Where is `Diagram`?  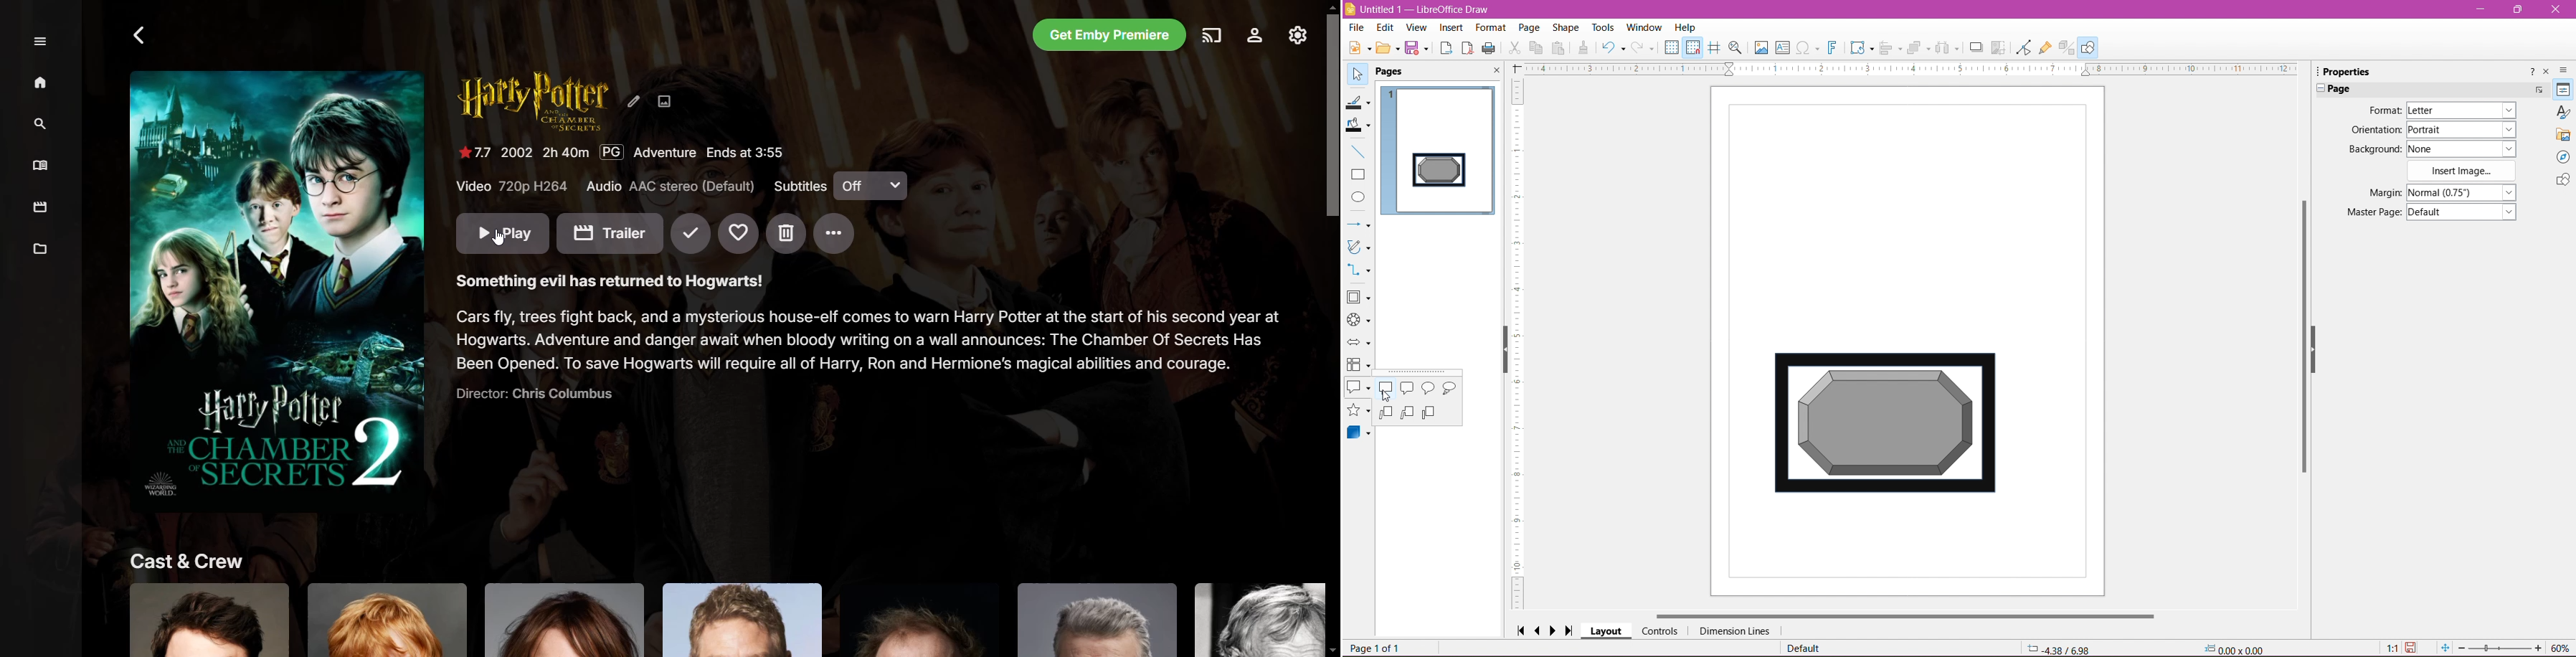
Diagram is located at coordinates (1884, 426).